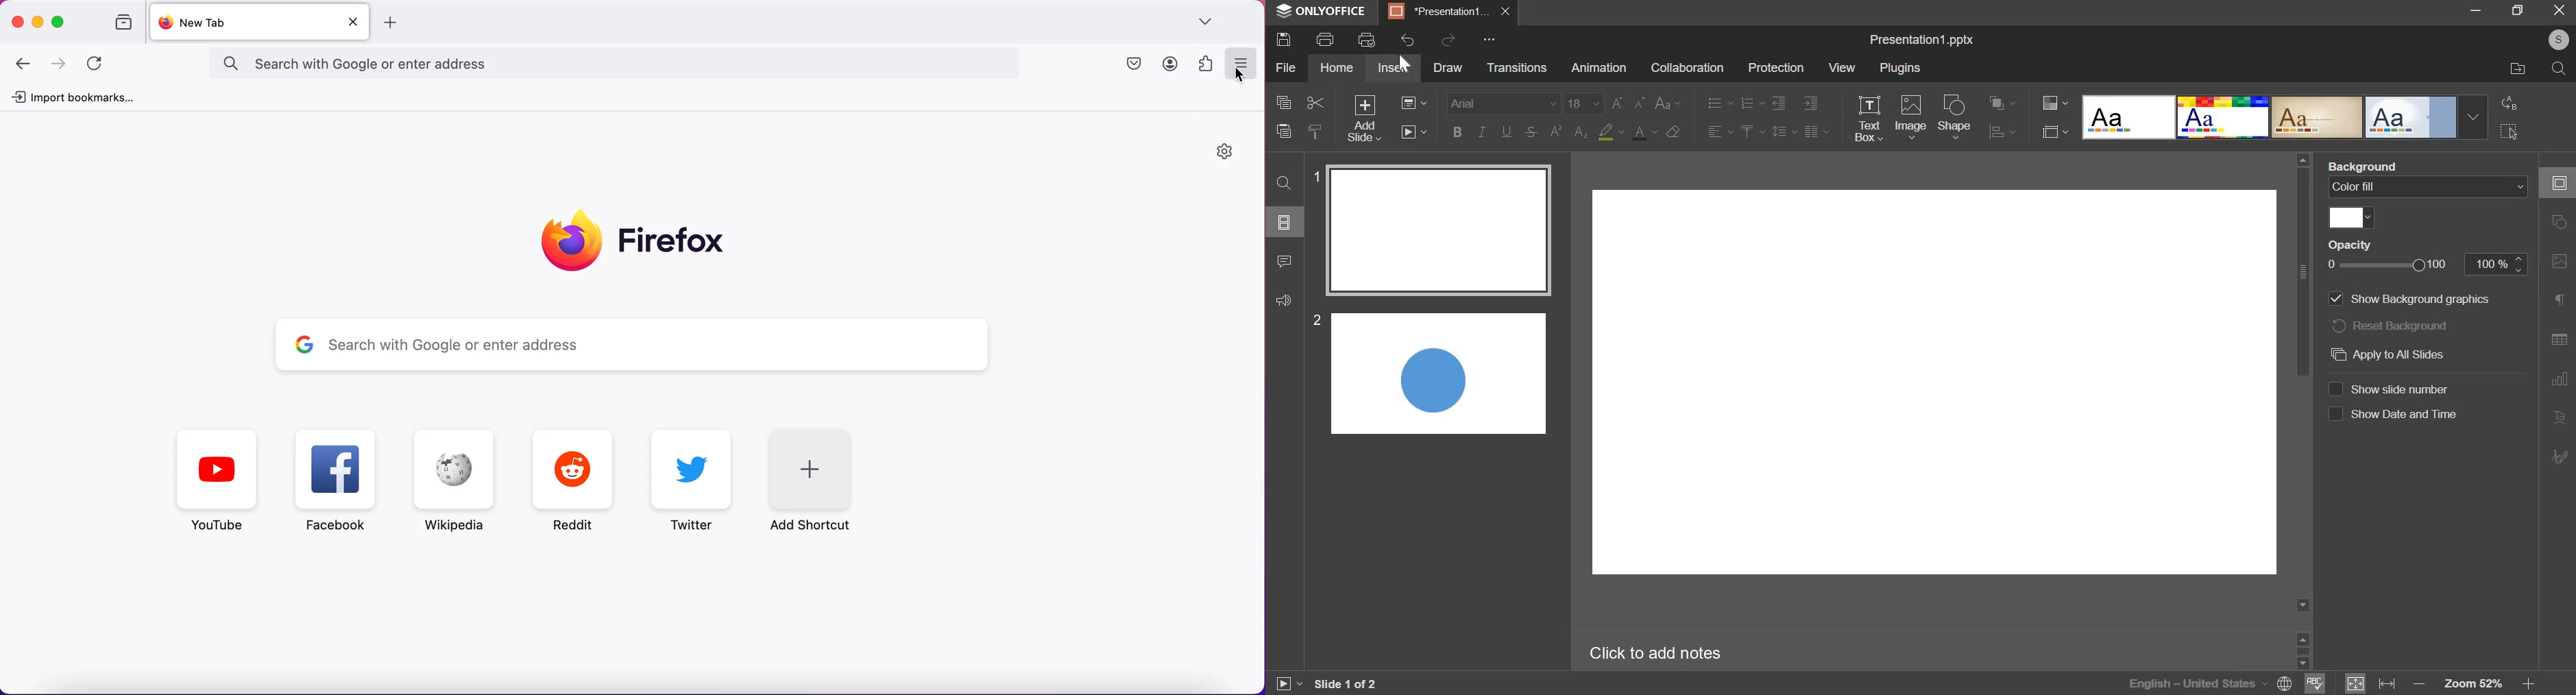 The width and height of the screenshot is (2576, 700). Describe the element at coordinates (61, 22) in the screenshot. I see `maximize` at that location.